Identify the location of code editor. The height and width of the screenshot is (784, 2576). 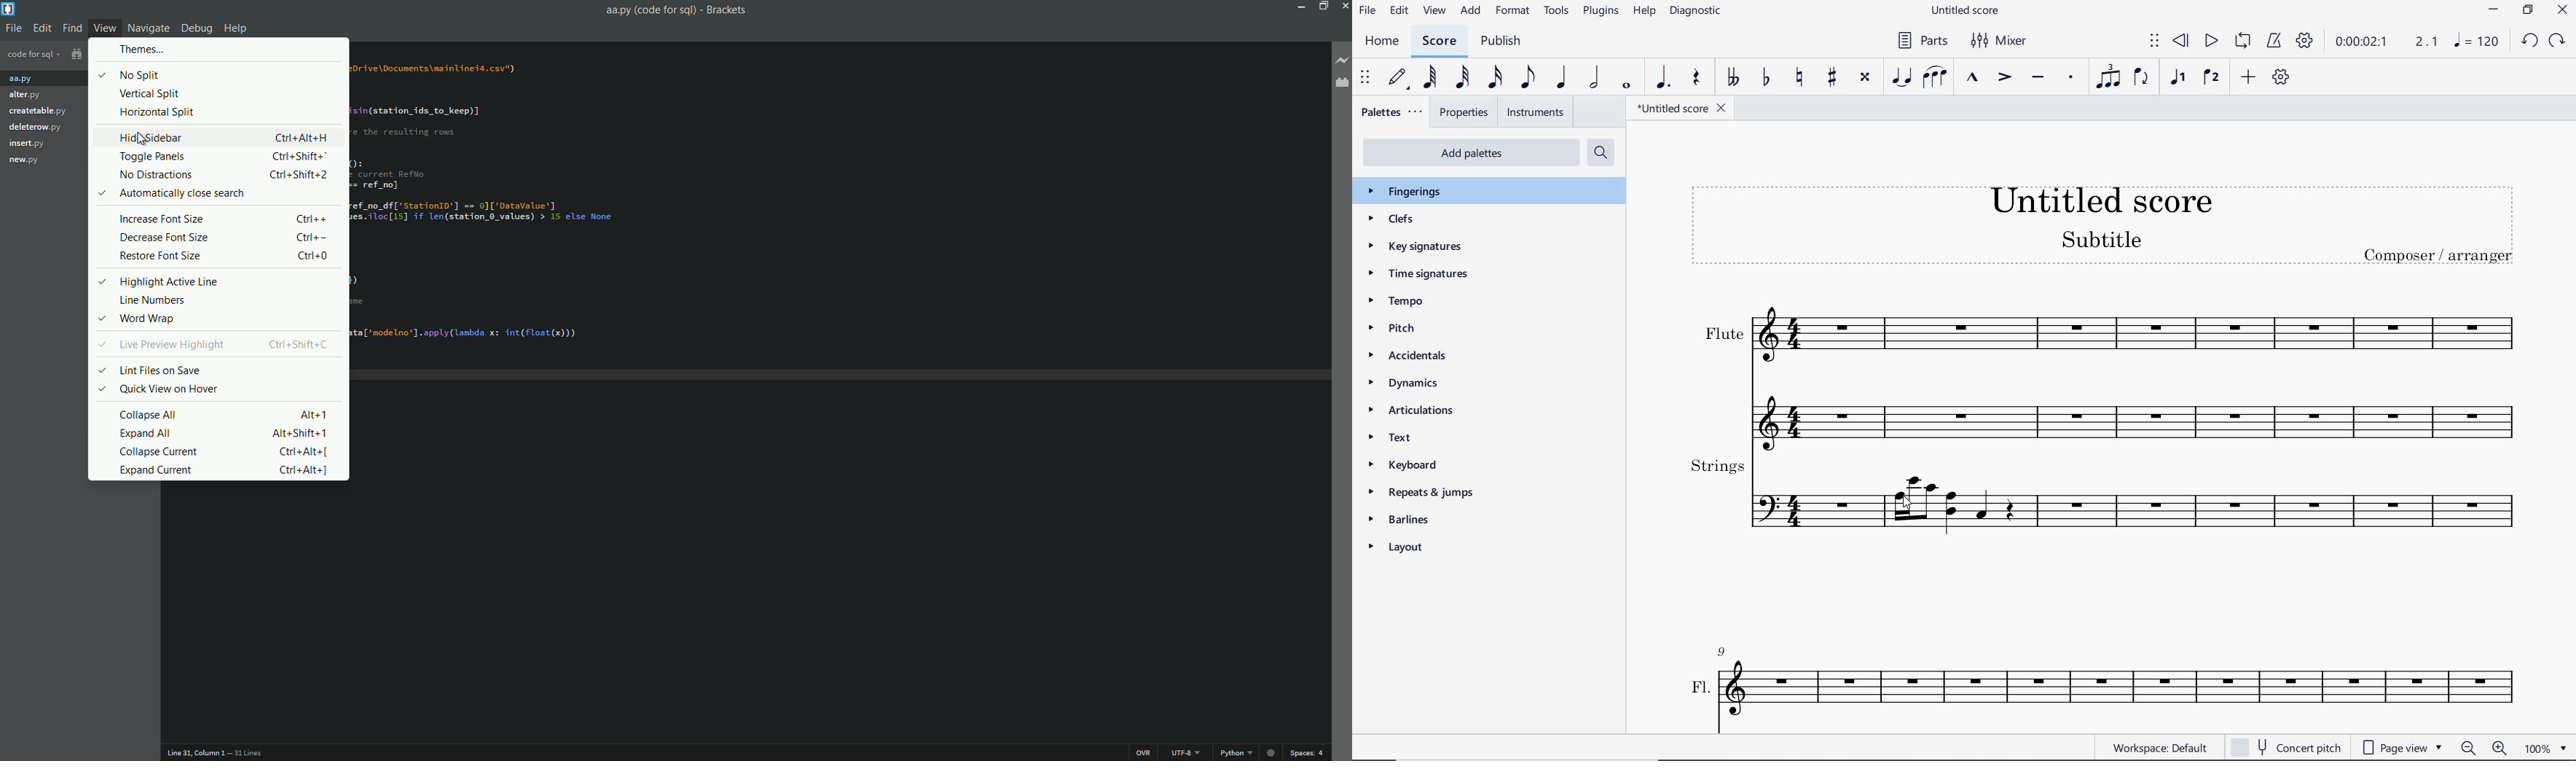
(503, 202).